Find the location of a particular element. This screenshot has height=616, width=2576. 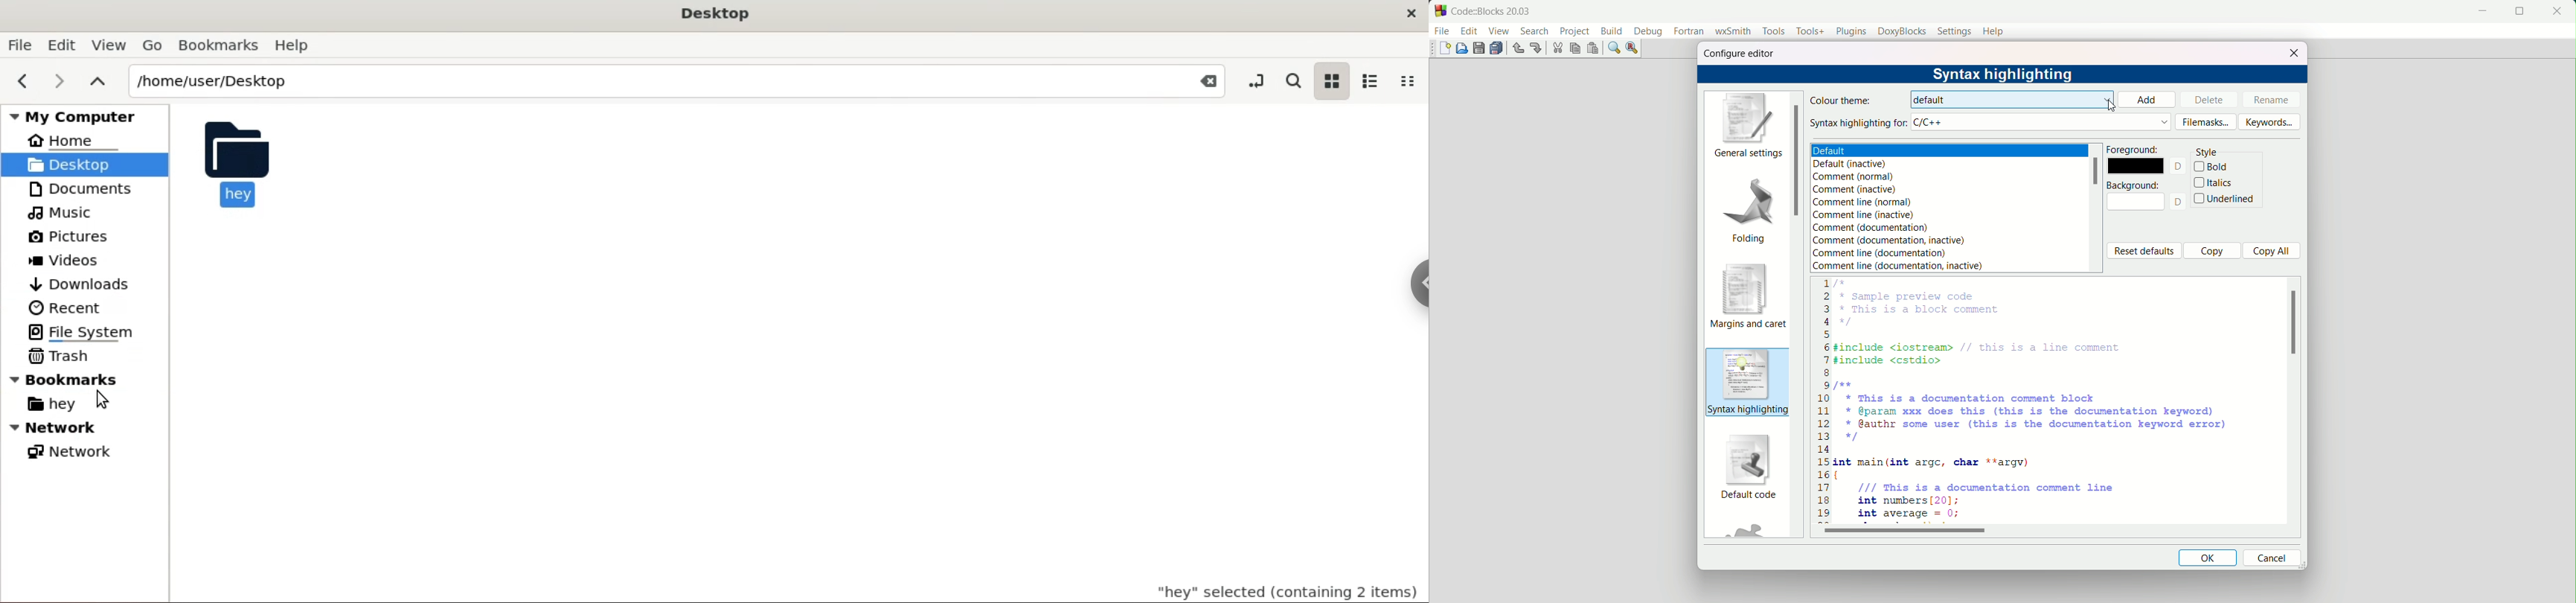

new file is located at coordinates (1446, 49).